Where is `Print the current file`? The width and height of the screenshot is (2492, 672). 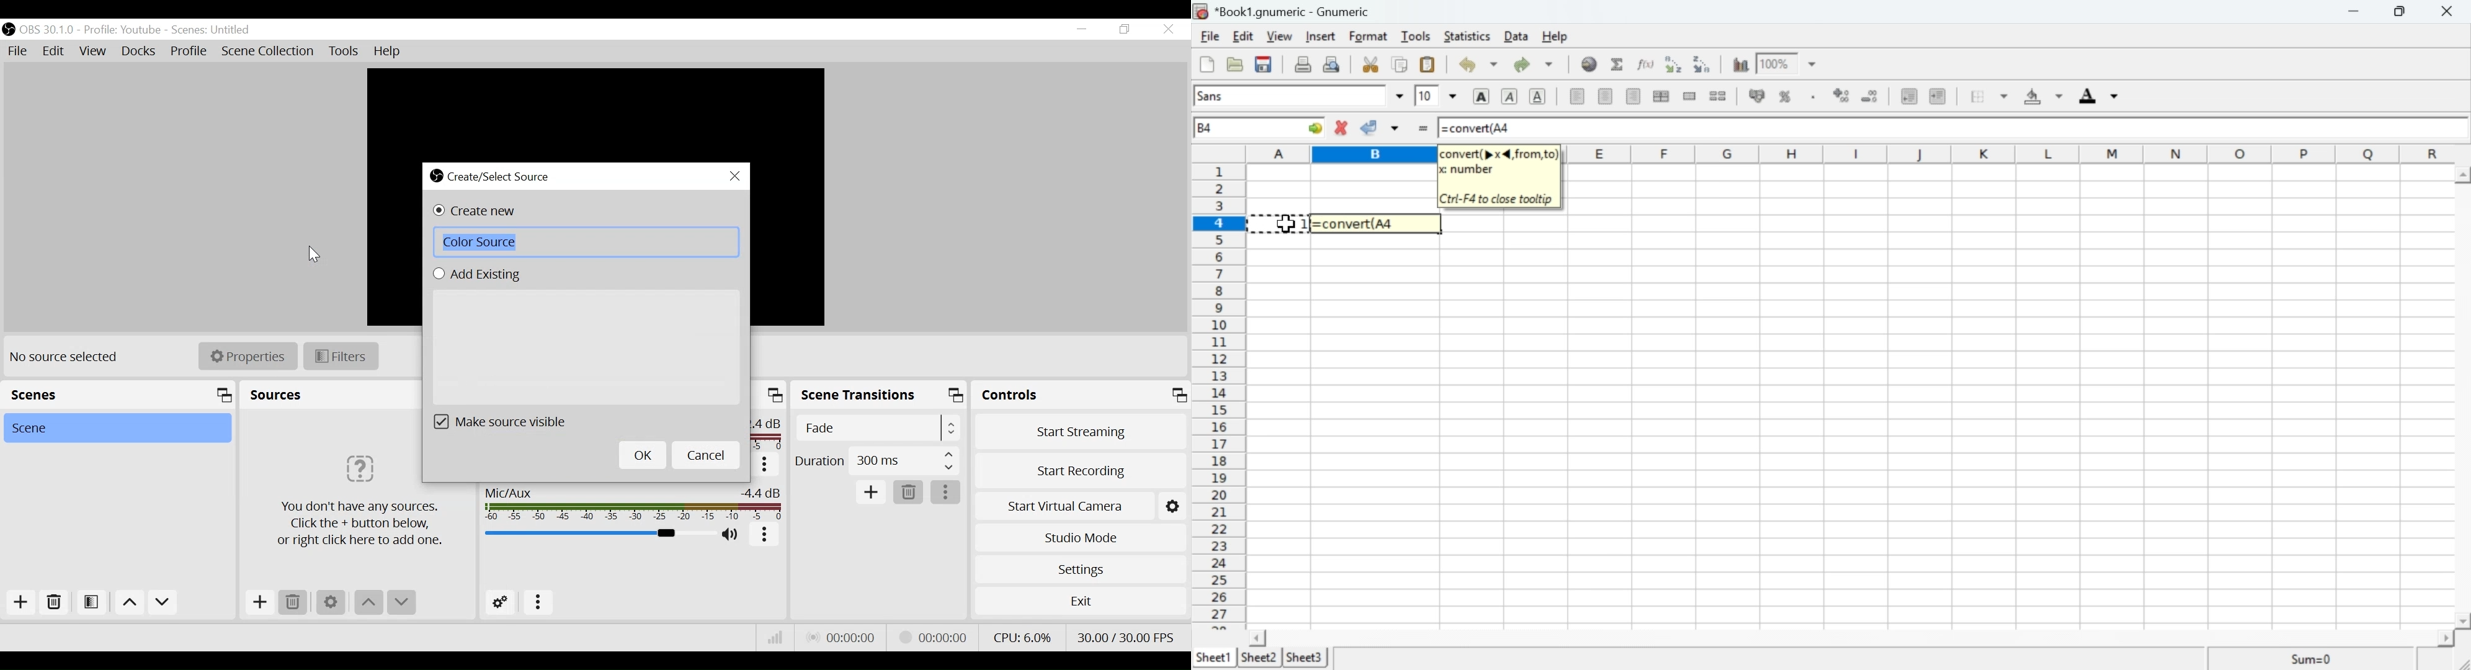
Print the current file is located at coordinates (1302, 63).